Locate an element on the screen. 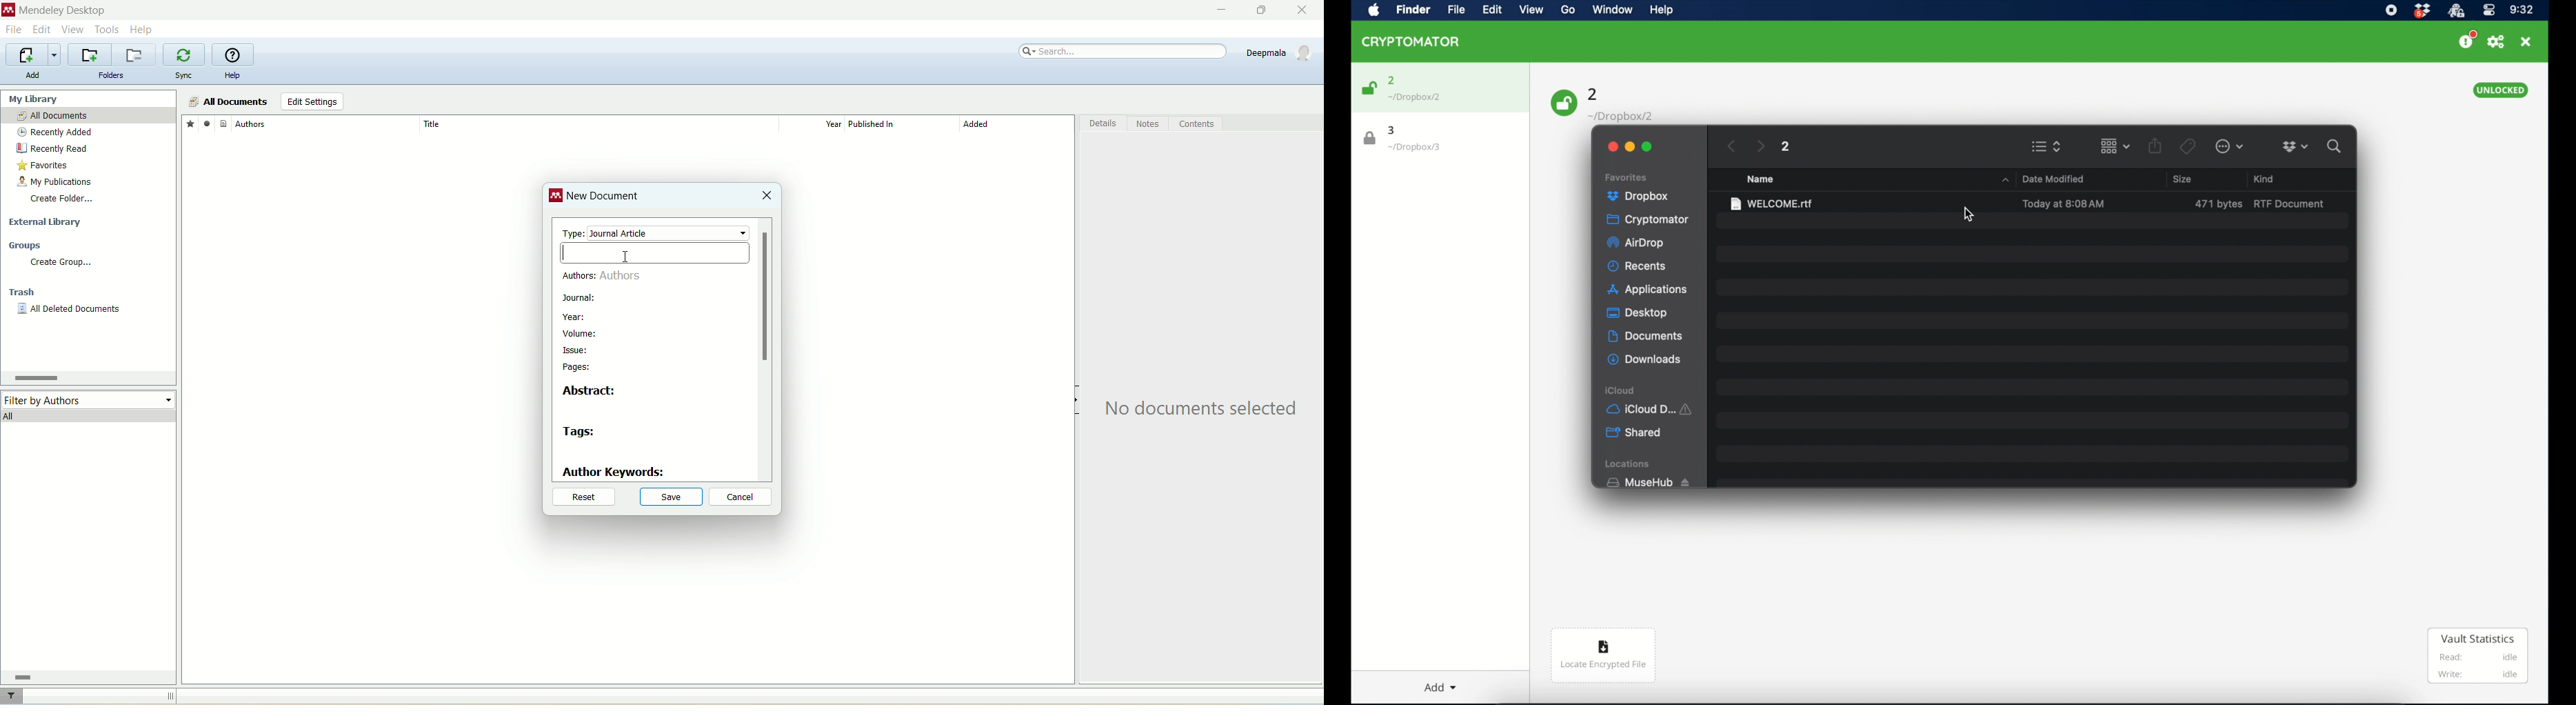 This screenshot has height=728, width=2576. title is located at coordinates (598, 123).